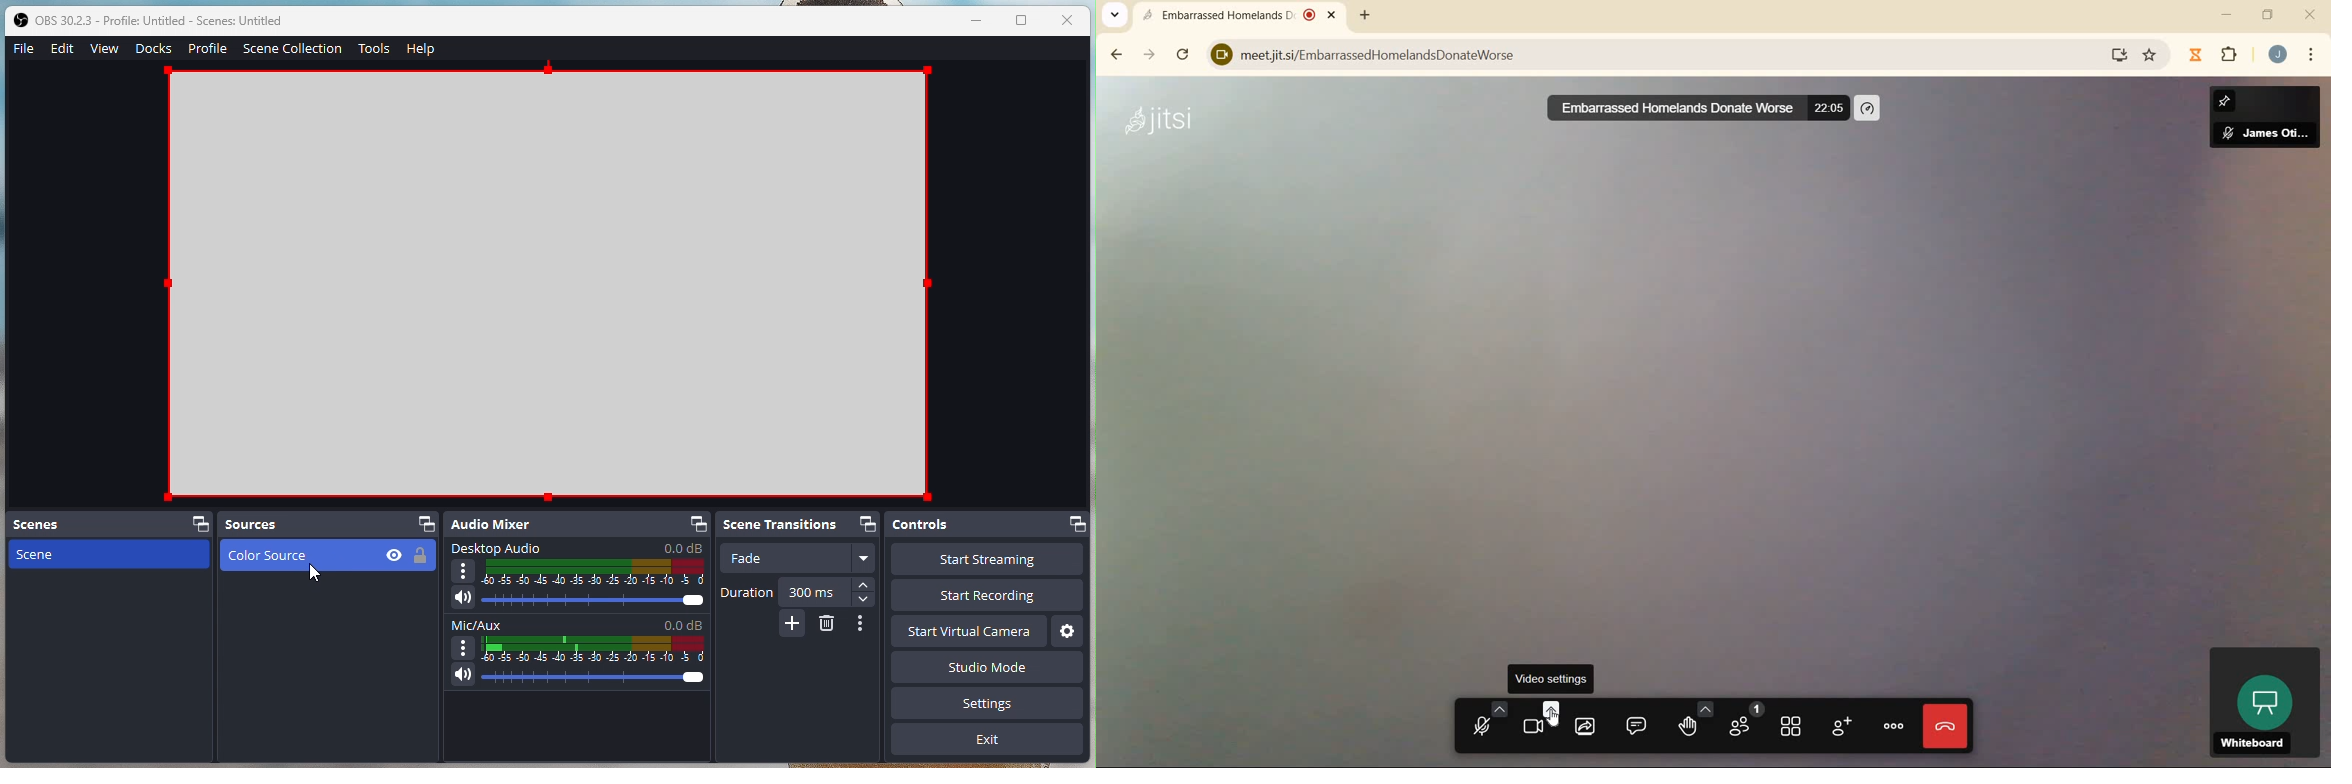  I want to click on Settings, so click(991, 706).